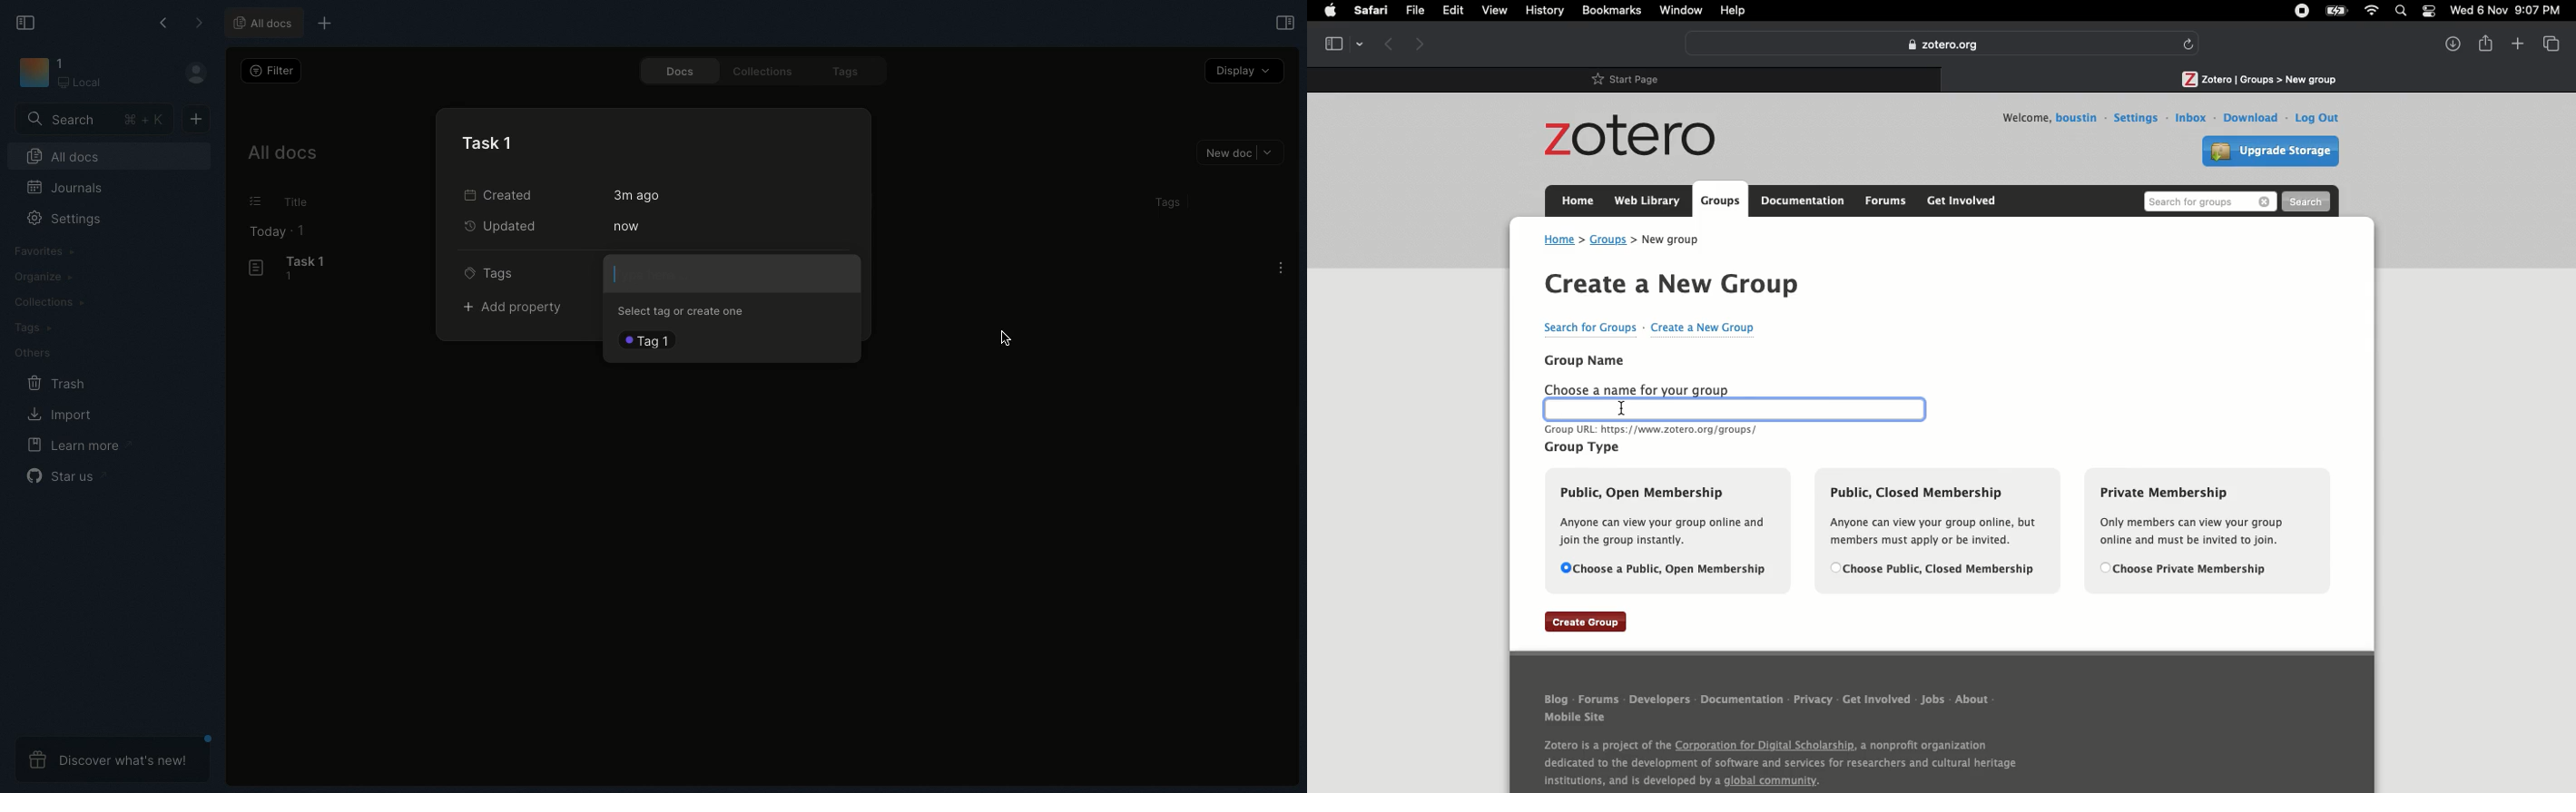  What do you see at coordinates (1420, 42) in the screenshot?
I see `Forward` at bounding box center [1420, 42].